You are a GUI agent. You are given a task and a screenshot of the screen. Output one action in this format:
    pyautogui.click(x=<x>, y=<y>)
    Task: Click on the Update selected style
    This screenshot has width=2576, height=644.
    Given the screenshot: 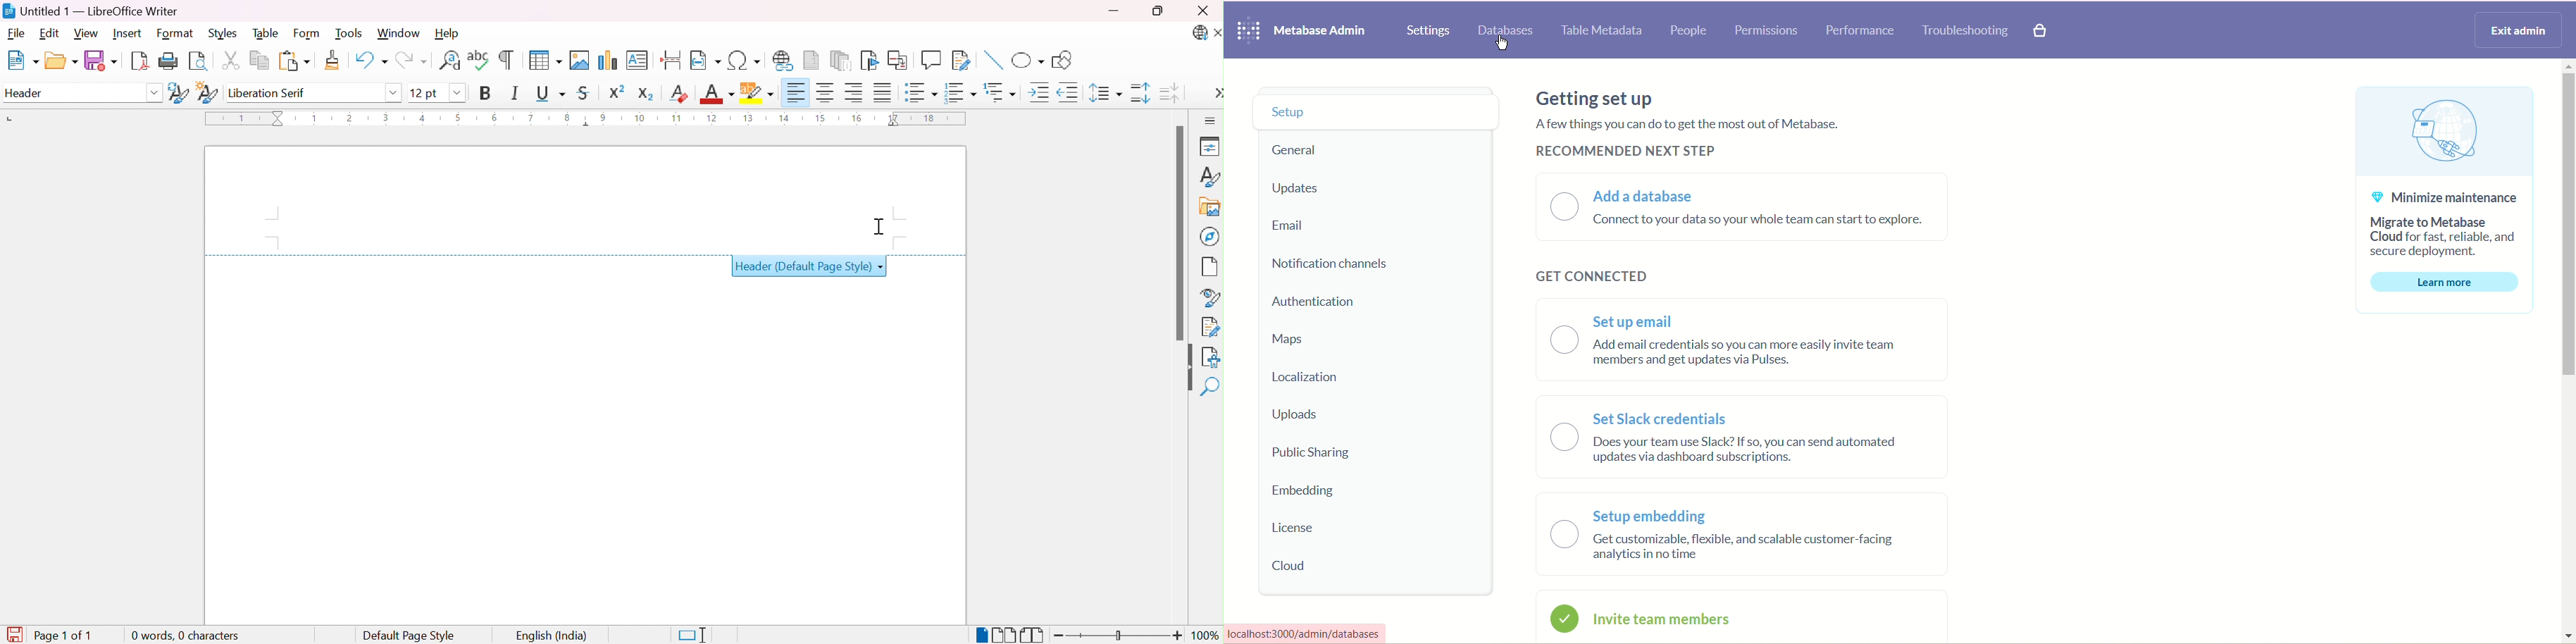 What is the action you would take?
    pyautogui.click(x=178, y=93)
    